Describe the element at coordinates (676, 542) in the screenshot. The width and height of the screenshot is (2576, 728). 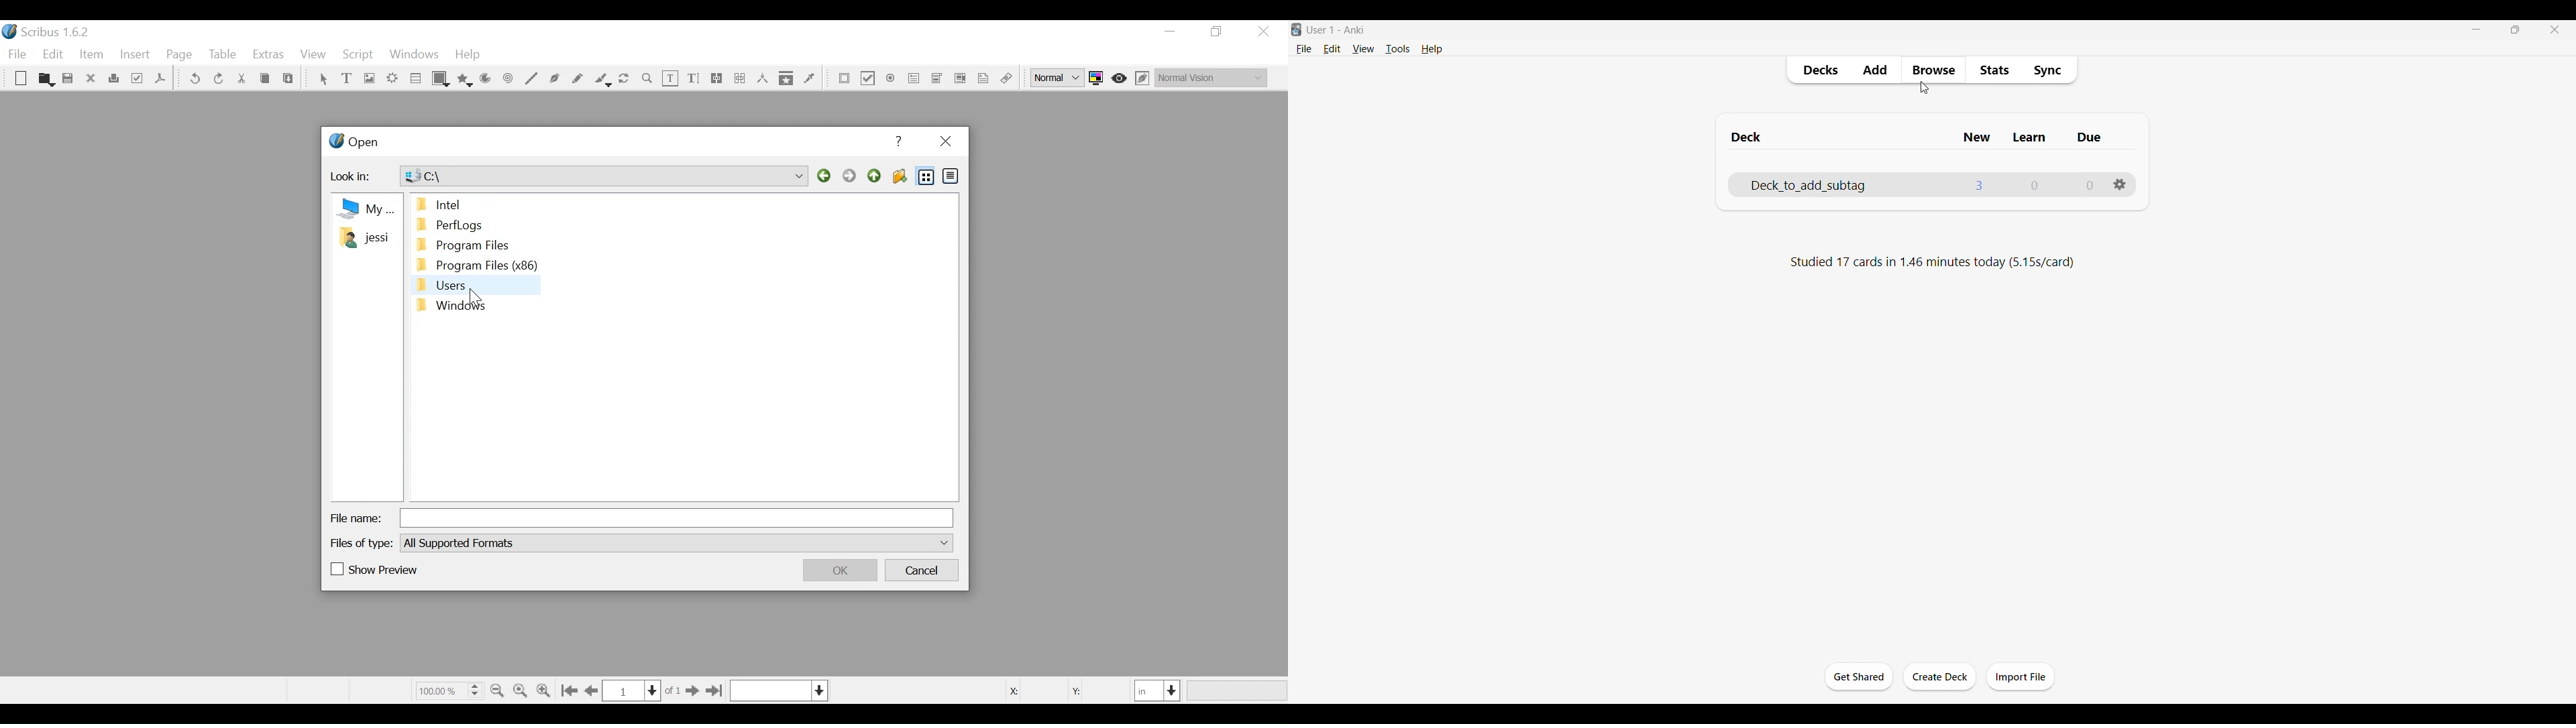
I see `File of type dropdown menu` at that location.